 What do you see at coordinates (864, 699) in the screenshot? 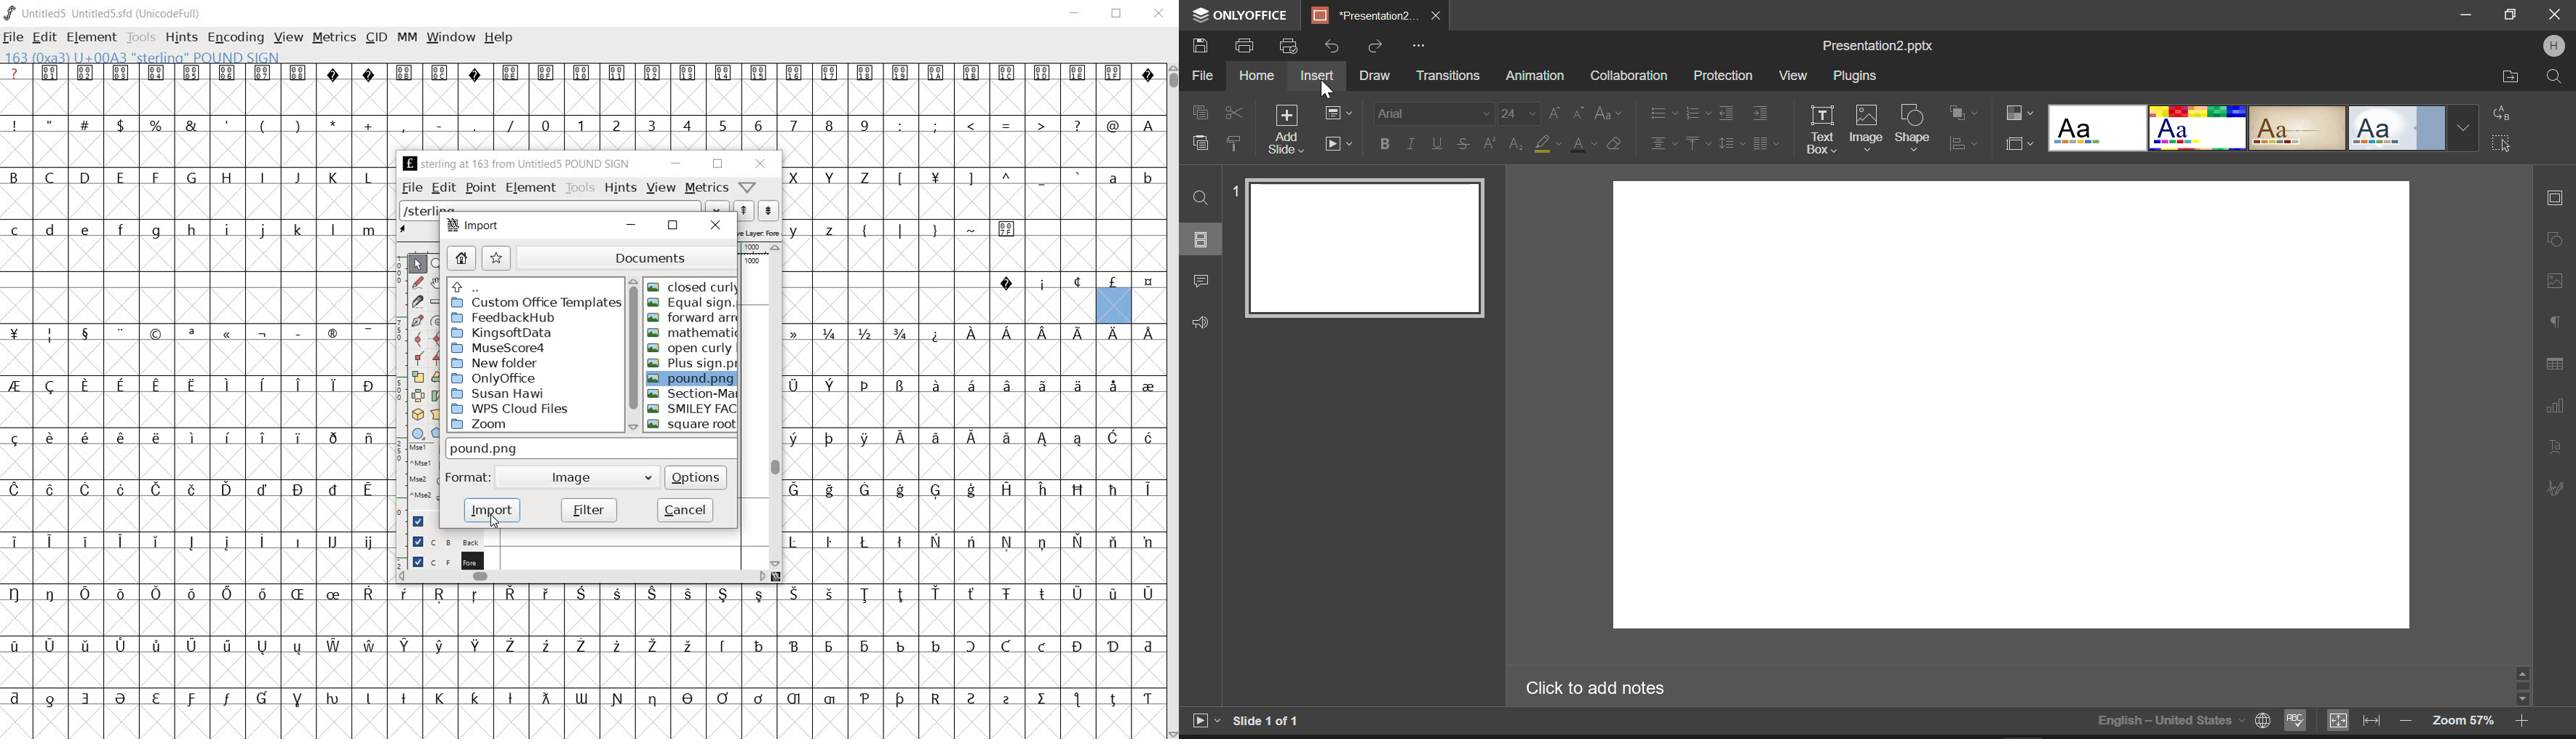
I see `Symbol` at bounding box center [864, 699].